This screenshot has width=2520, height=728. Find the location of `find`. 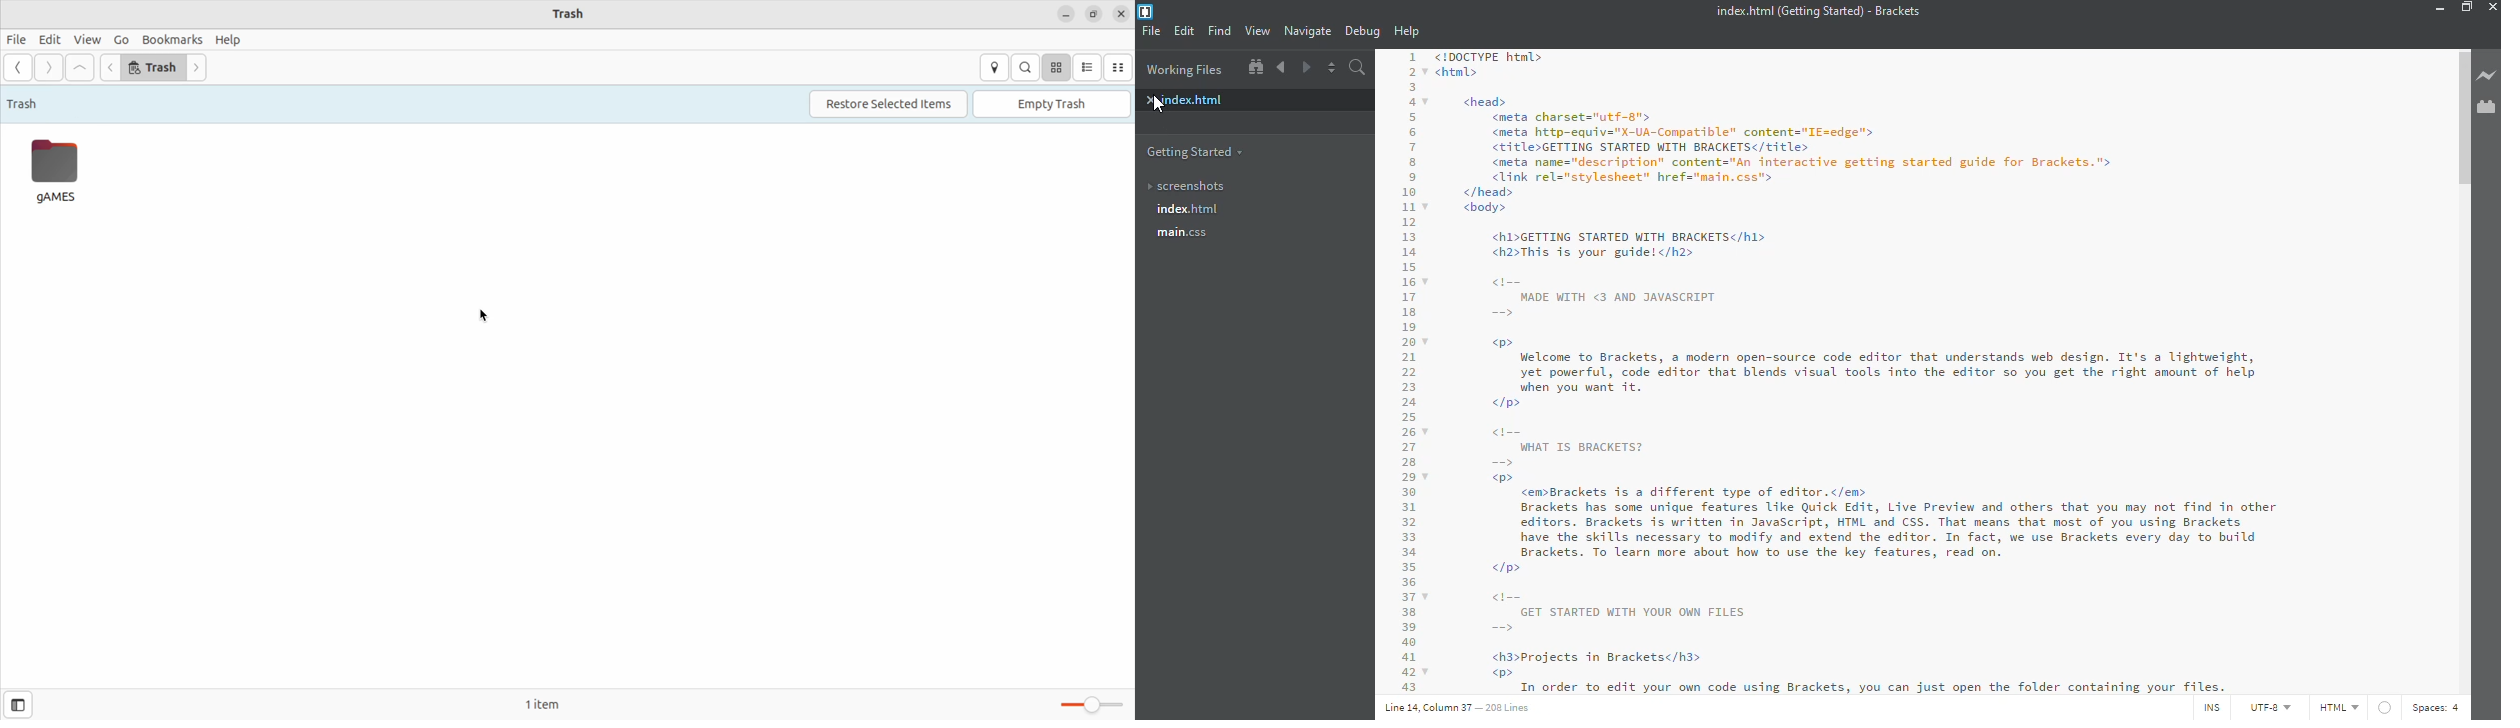

find is located at coordinates (1222, 31).